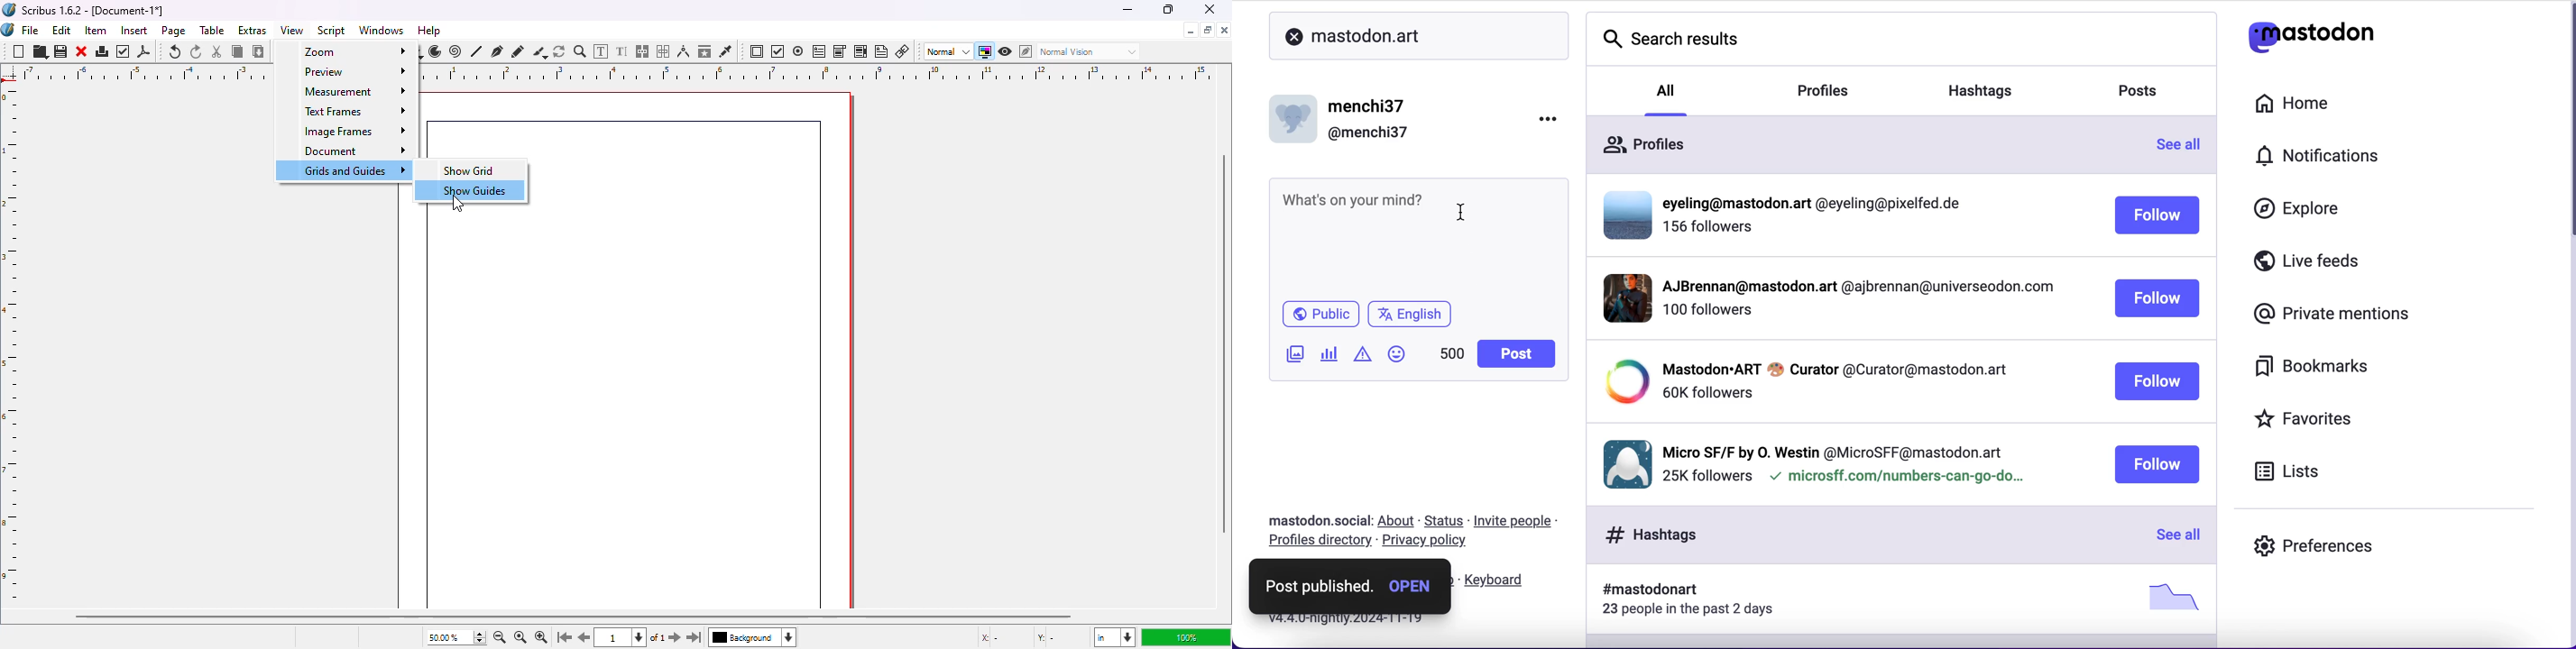 The width and height of the screenshot is (2576, 672). I want to click on display picture, so click(1623, 462).